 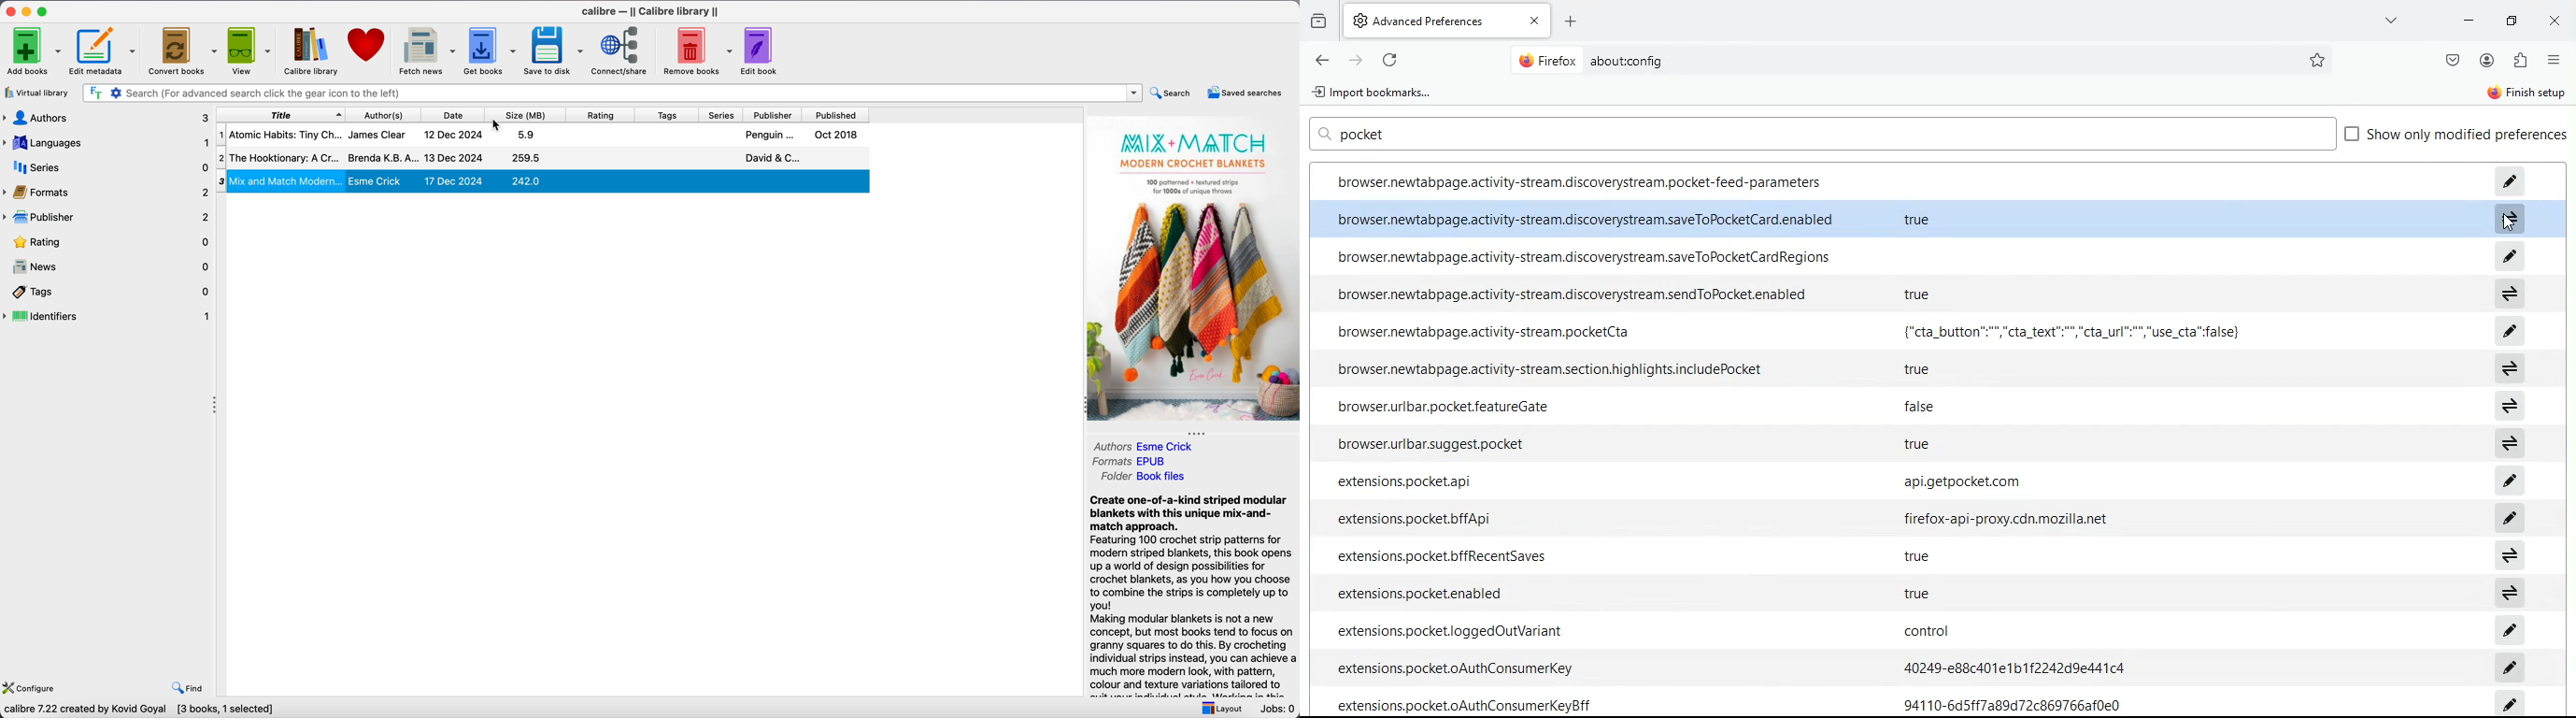 What do you see at coordinates (497, 125) in the screenshot?
I see `cursor` at bounding box center [497, 125].